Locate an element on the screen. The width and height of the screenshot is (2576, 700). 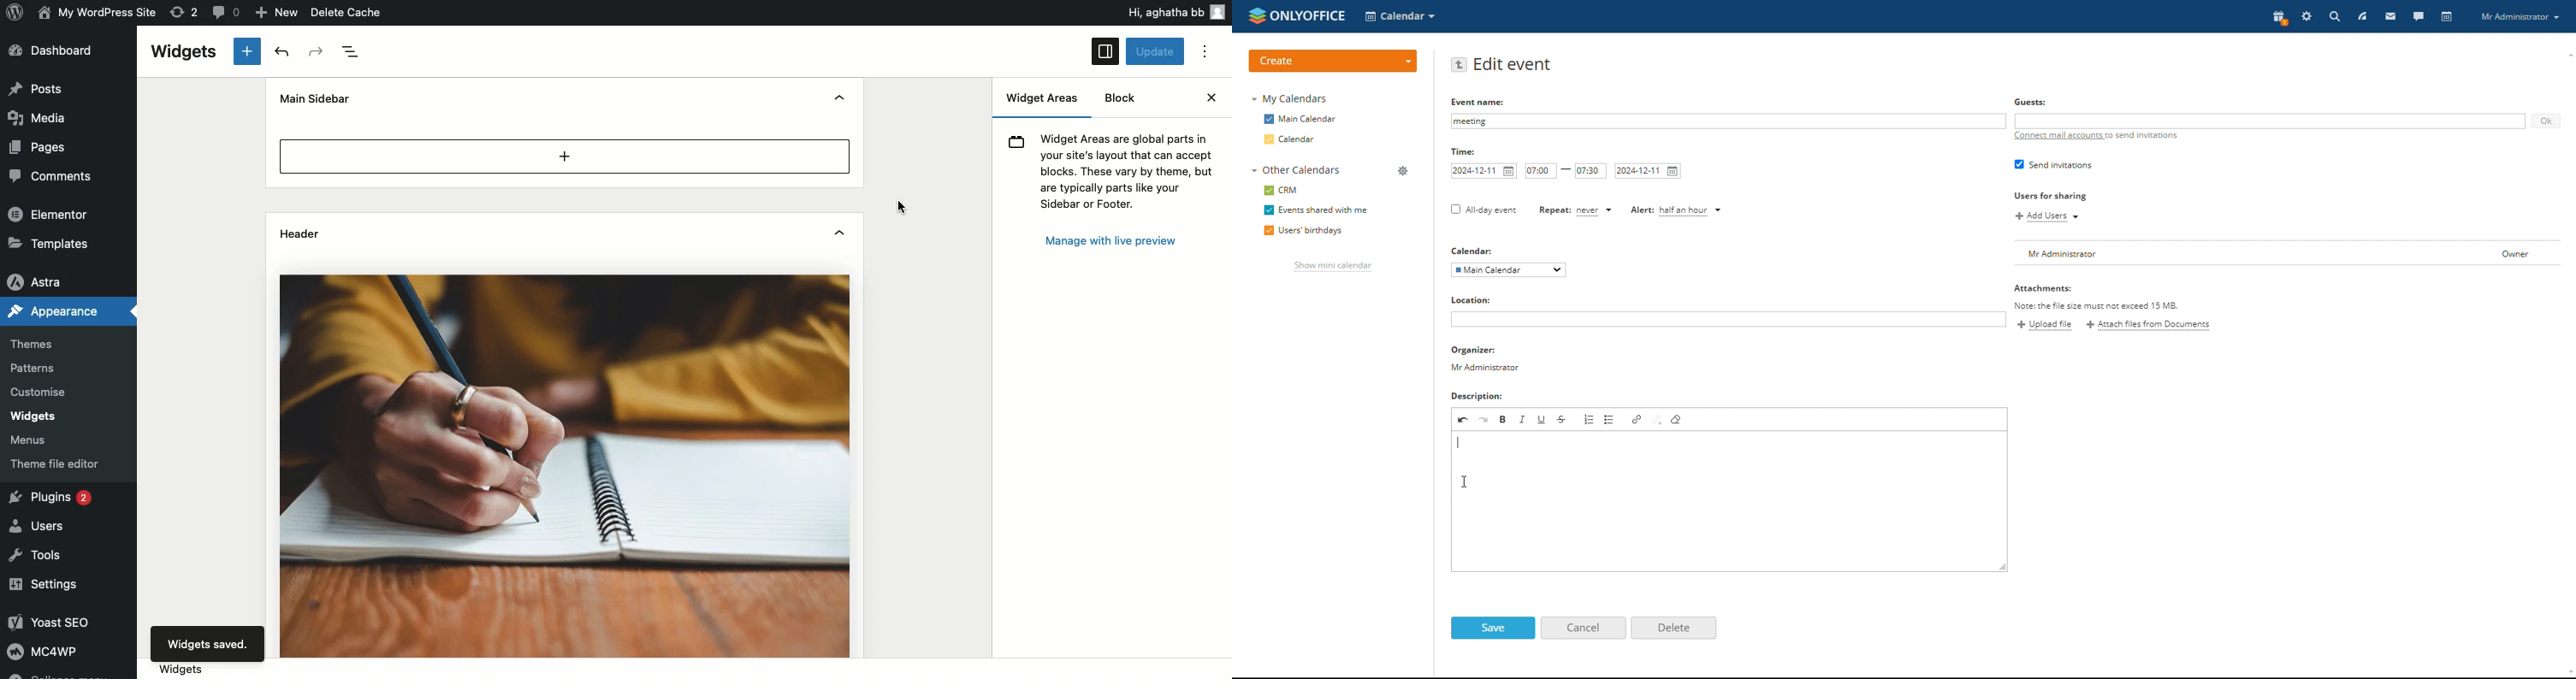
to send invitations is located at coordinates (2143, 136).